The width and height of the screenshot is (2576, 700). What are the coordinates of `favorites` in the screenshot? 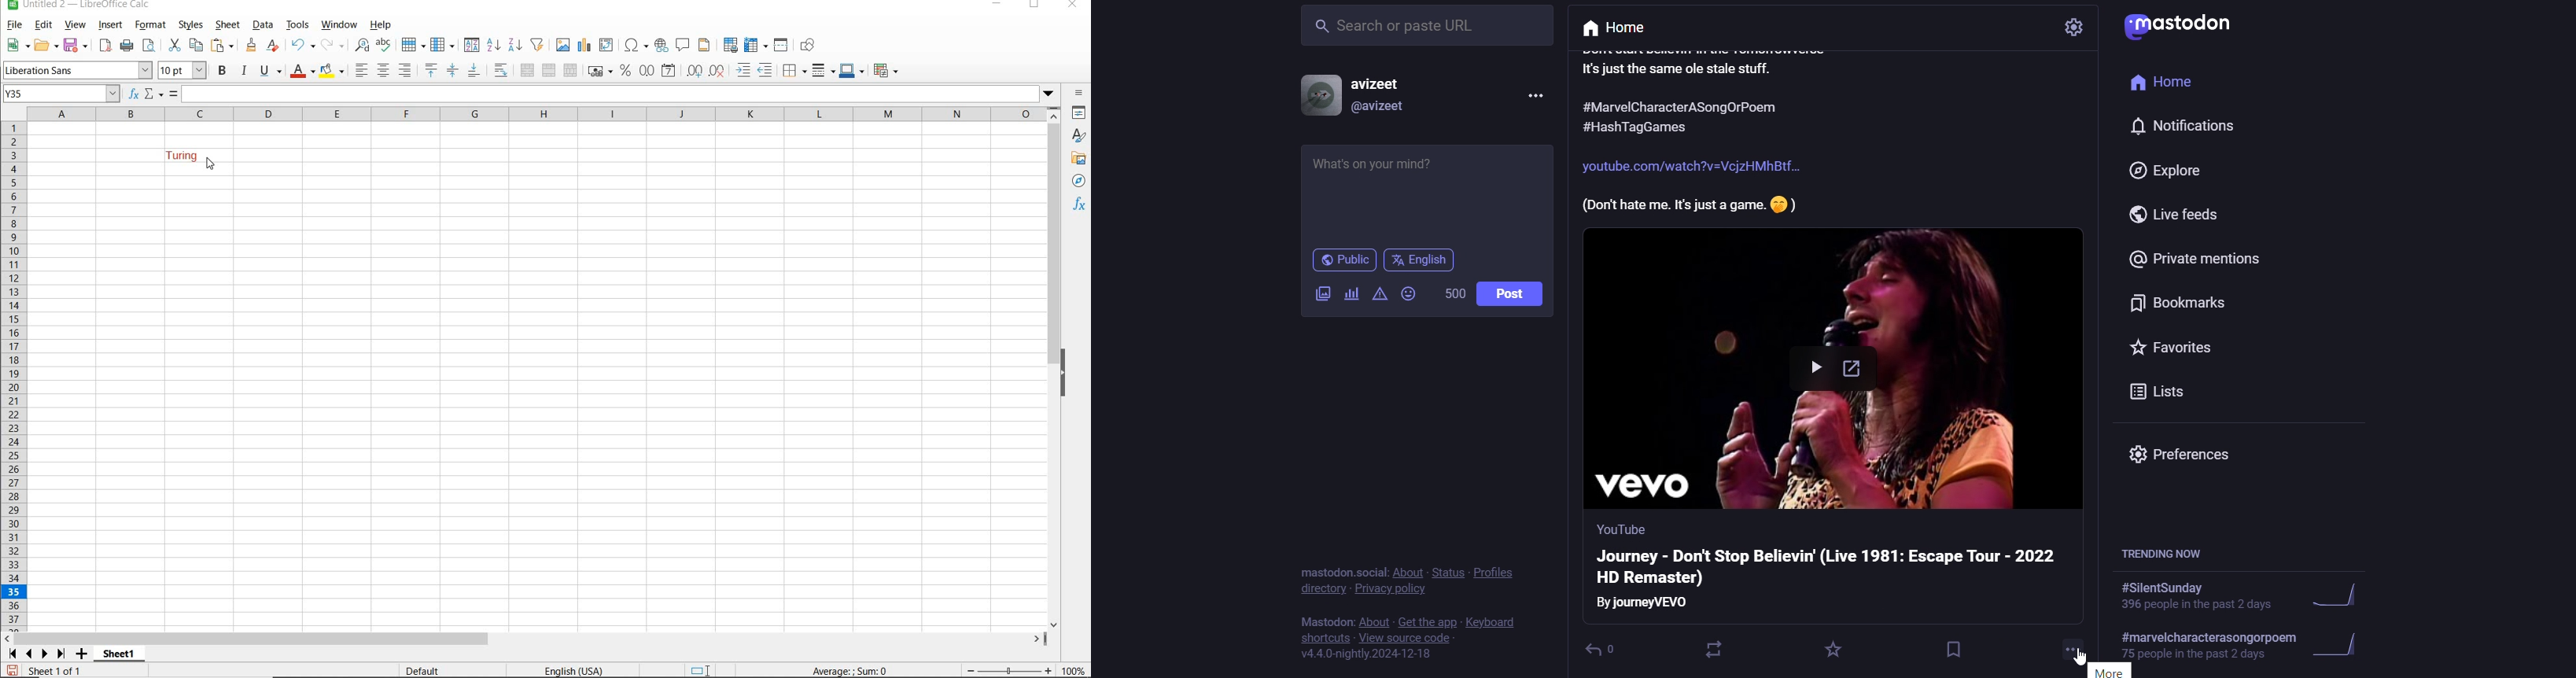 It's located at (2174, 346).